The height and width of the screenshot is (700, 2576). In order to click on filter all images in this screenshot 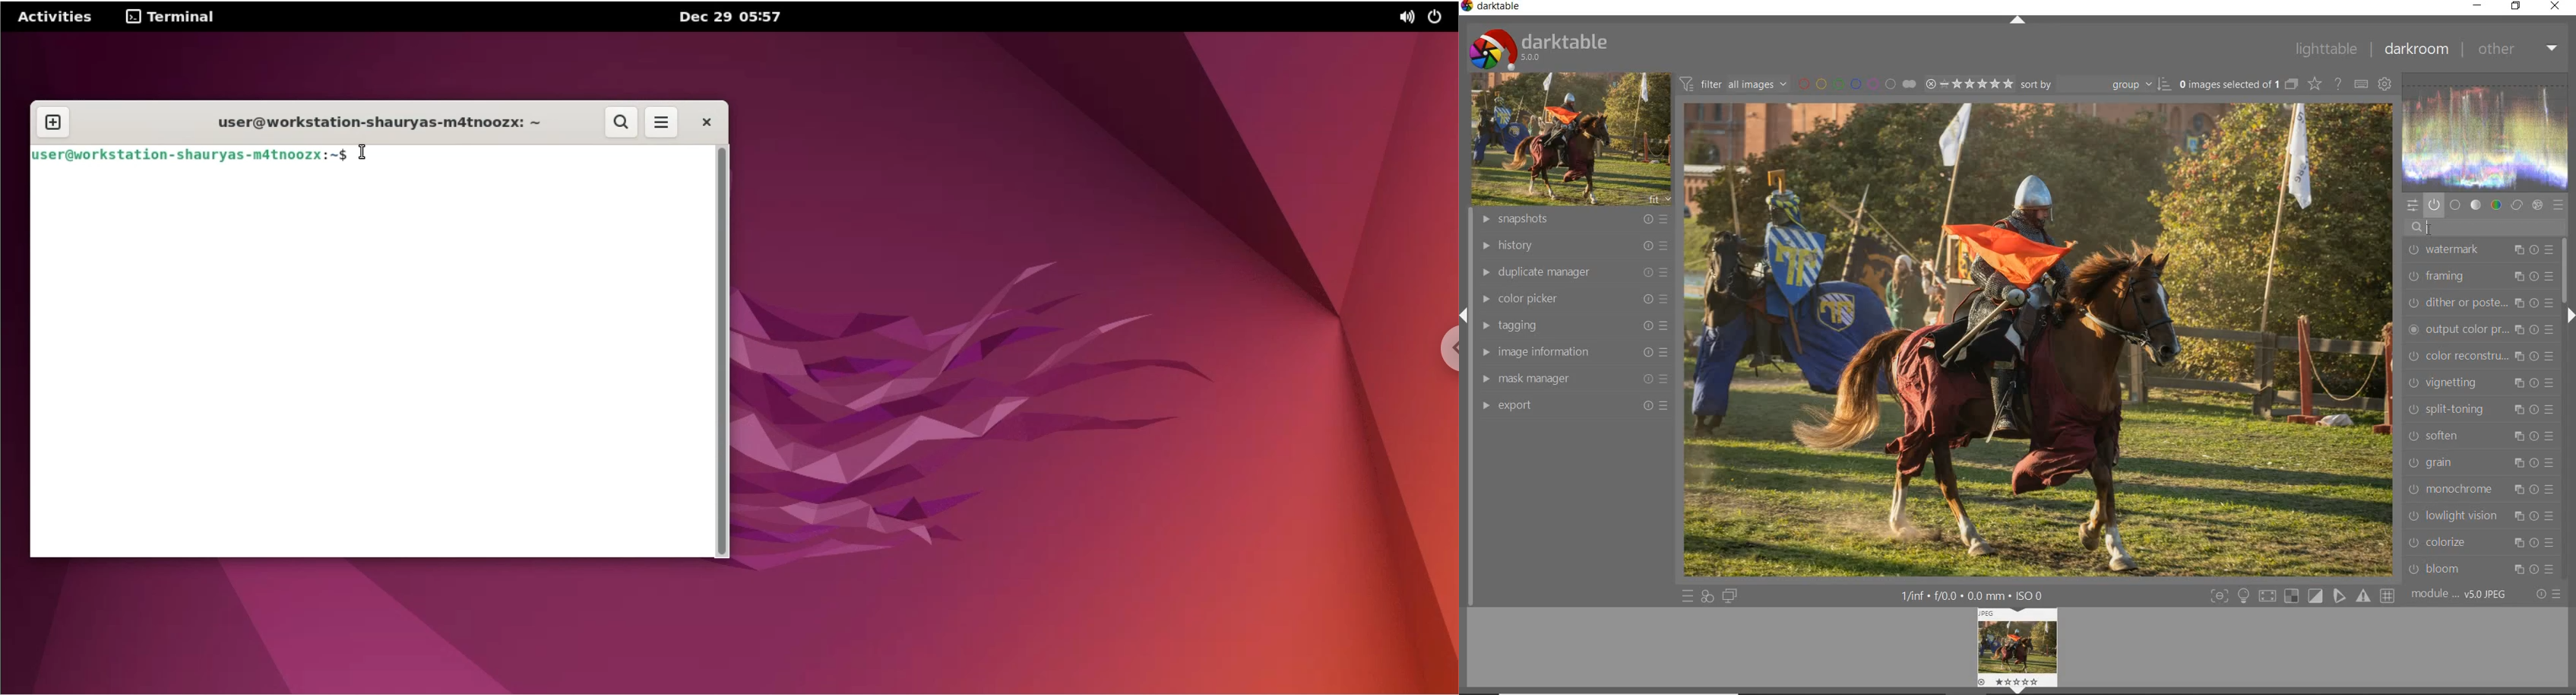, I will do `click(1734, 84)`.